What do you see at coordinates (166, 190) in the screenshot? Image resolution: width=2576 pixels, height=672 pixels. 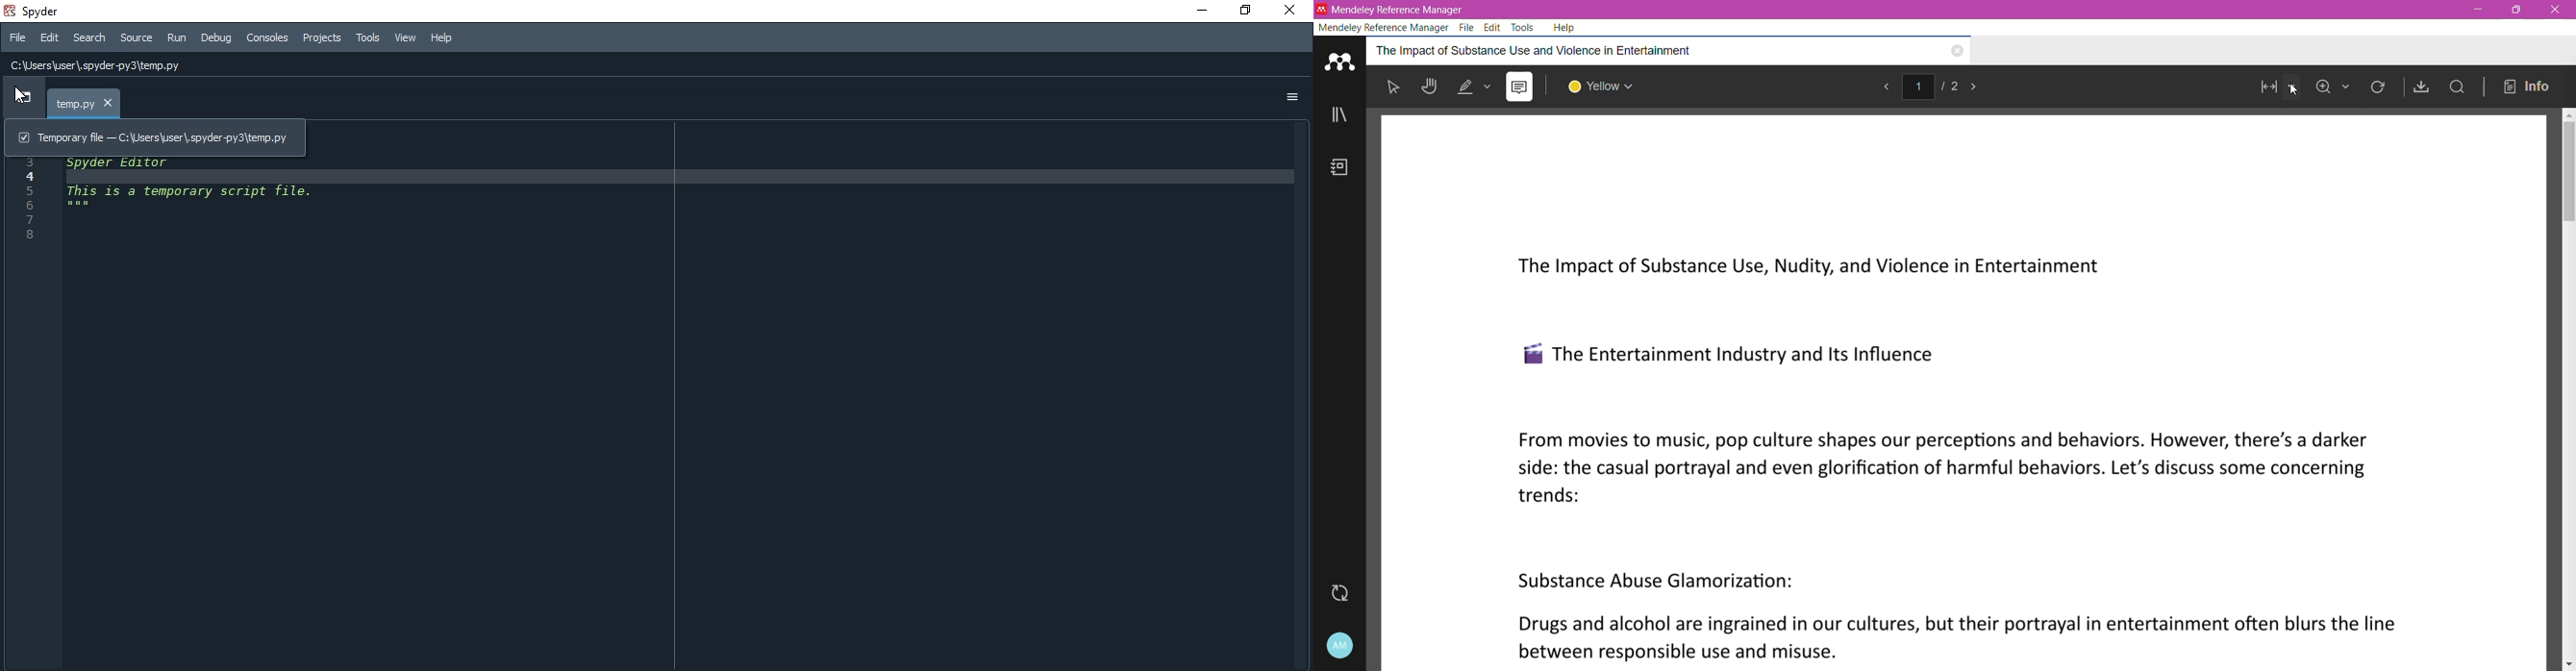 I see `5 This is a temporary script f.` at bounding box center [166, 190].